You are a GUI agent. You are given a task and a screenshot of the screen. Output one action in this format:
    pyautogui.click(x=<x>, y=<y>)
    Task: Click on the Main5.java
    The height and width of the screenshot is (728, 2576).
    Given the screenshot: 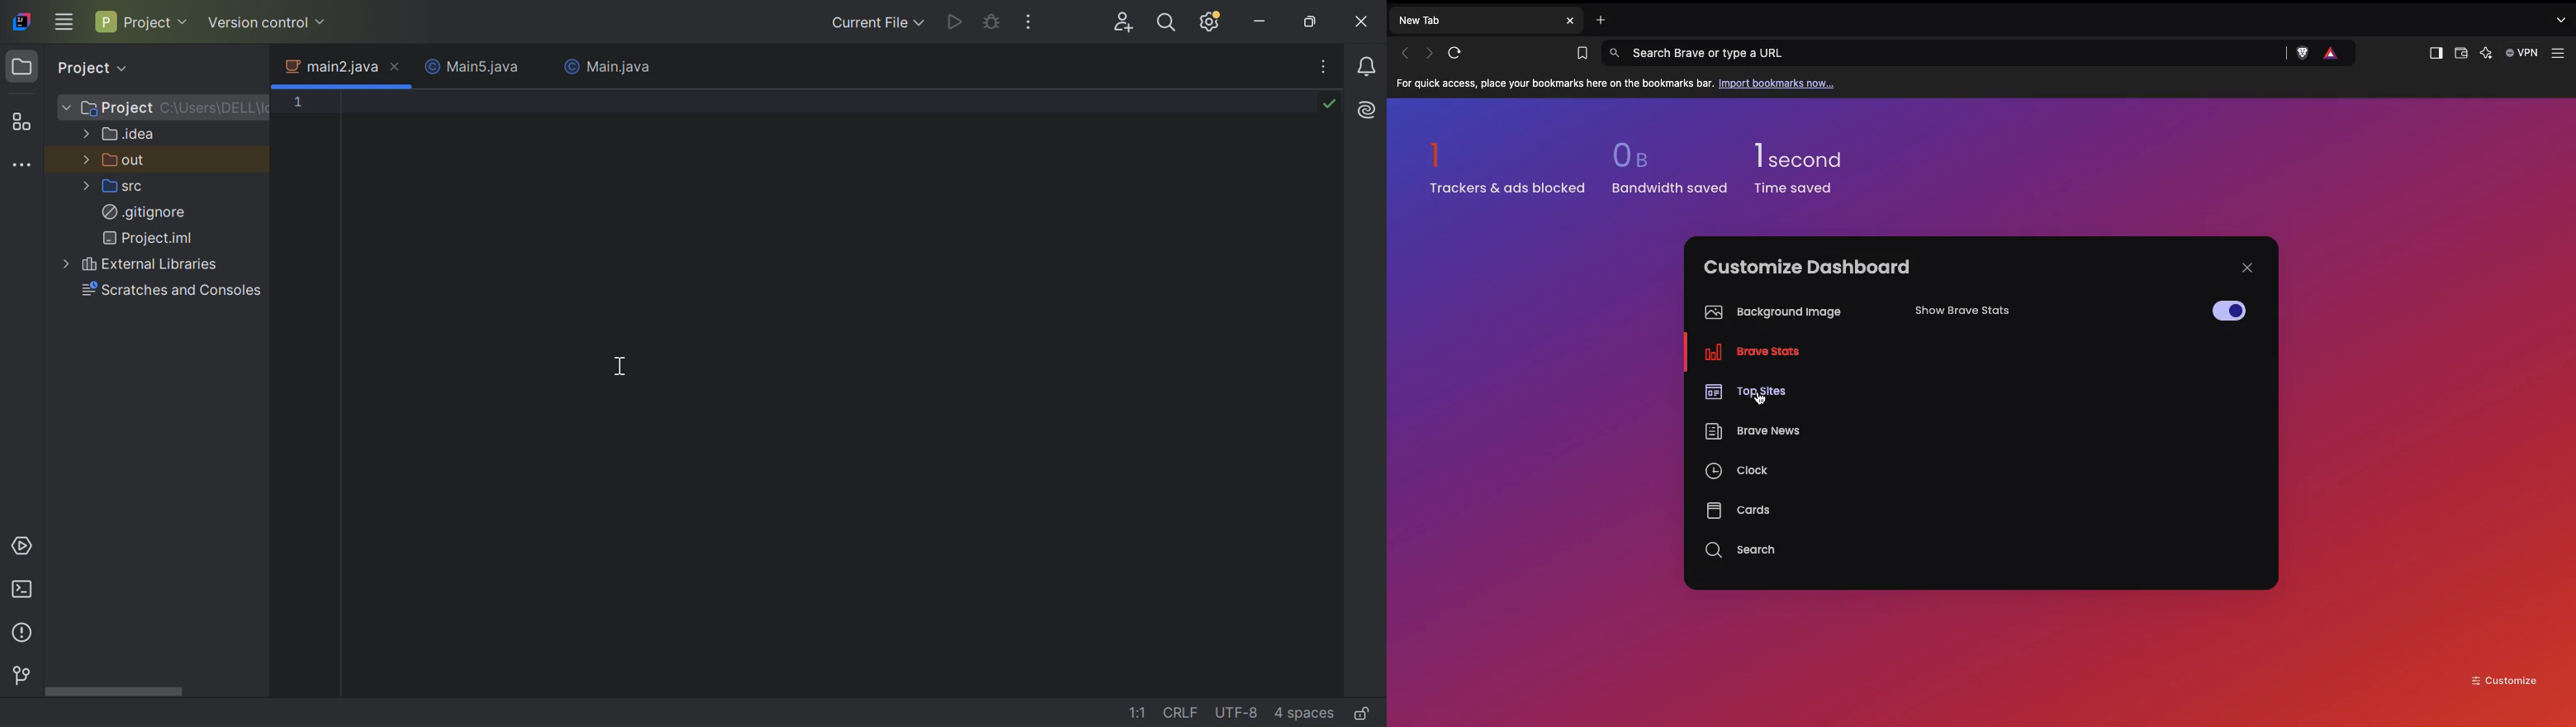 What is the action you would take?
    pyautogui.click(x=476, y=66)
    